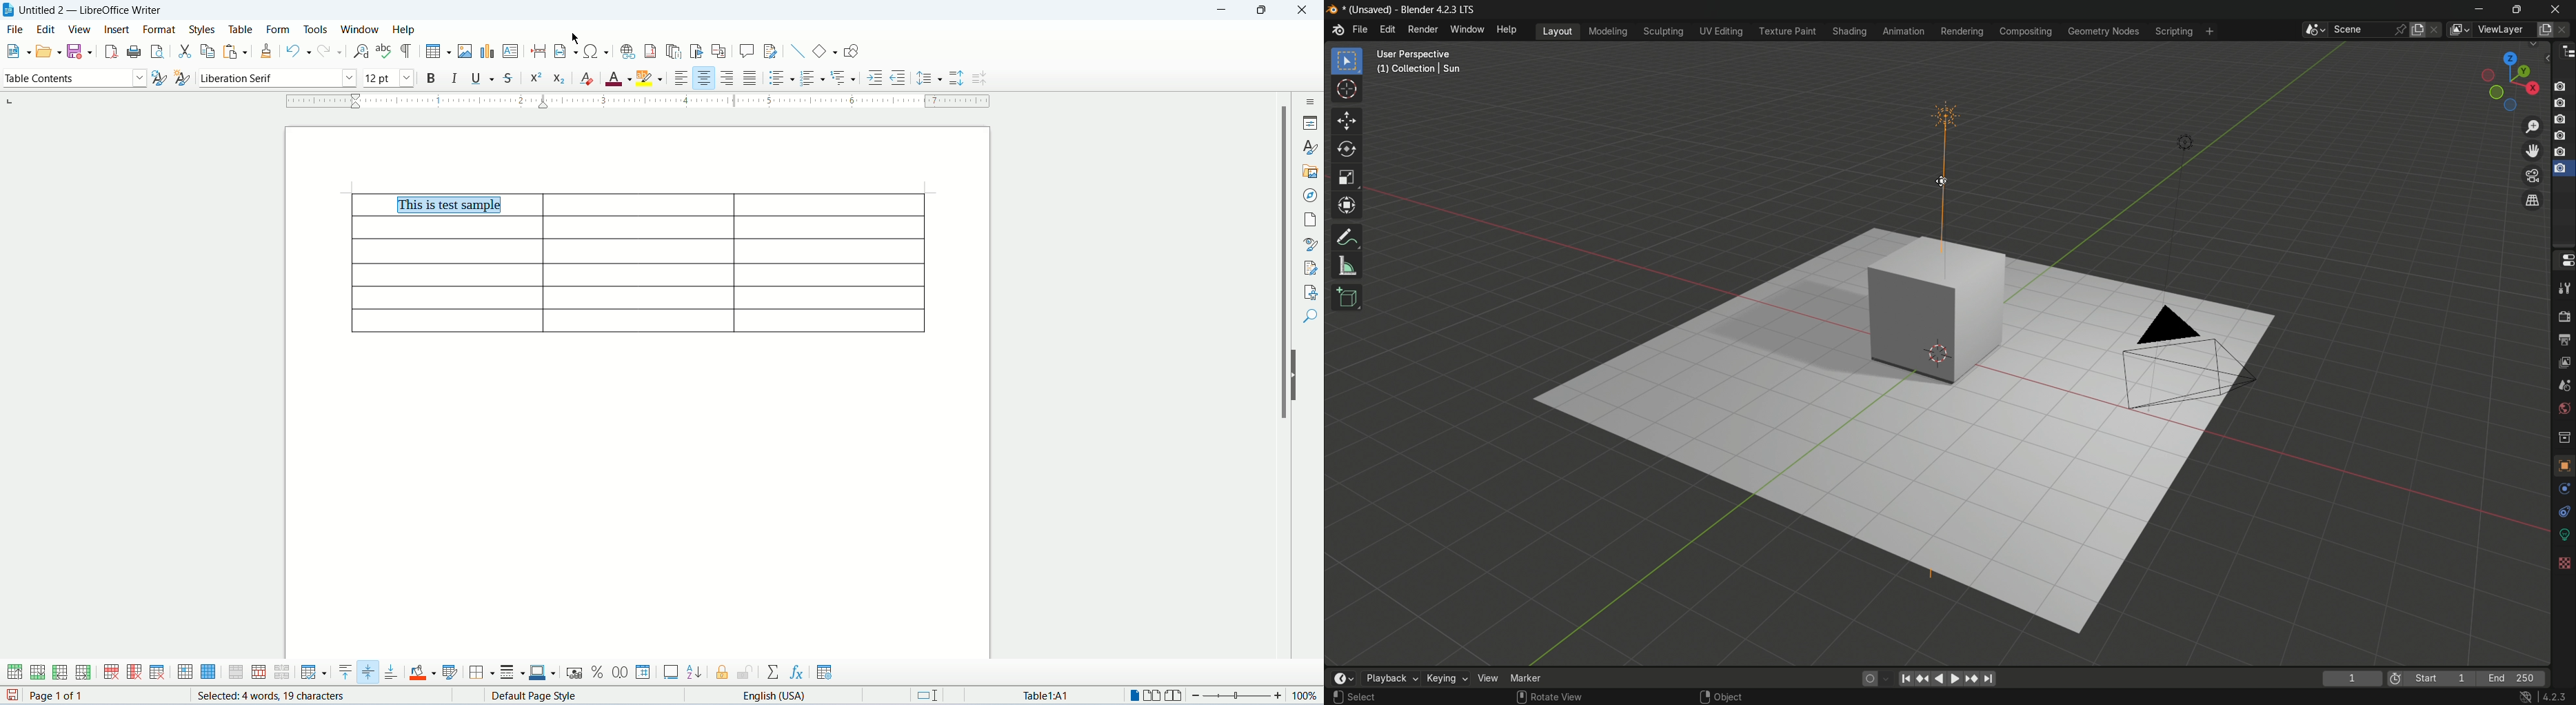 Image resolution: width=2576 pixels, height=728 pixels. What do you see at coordinates (1349, 298) in the screenshot?
I see `add cube` at bounding box center [1349, 298].